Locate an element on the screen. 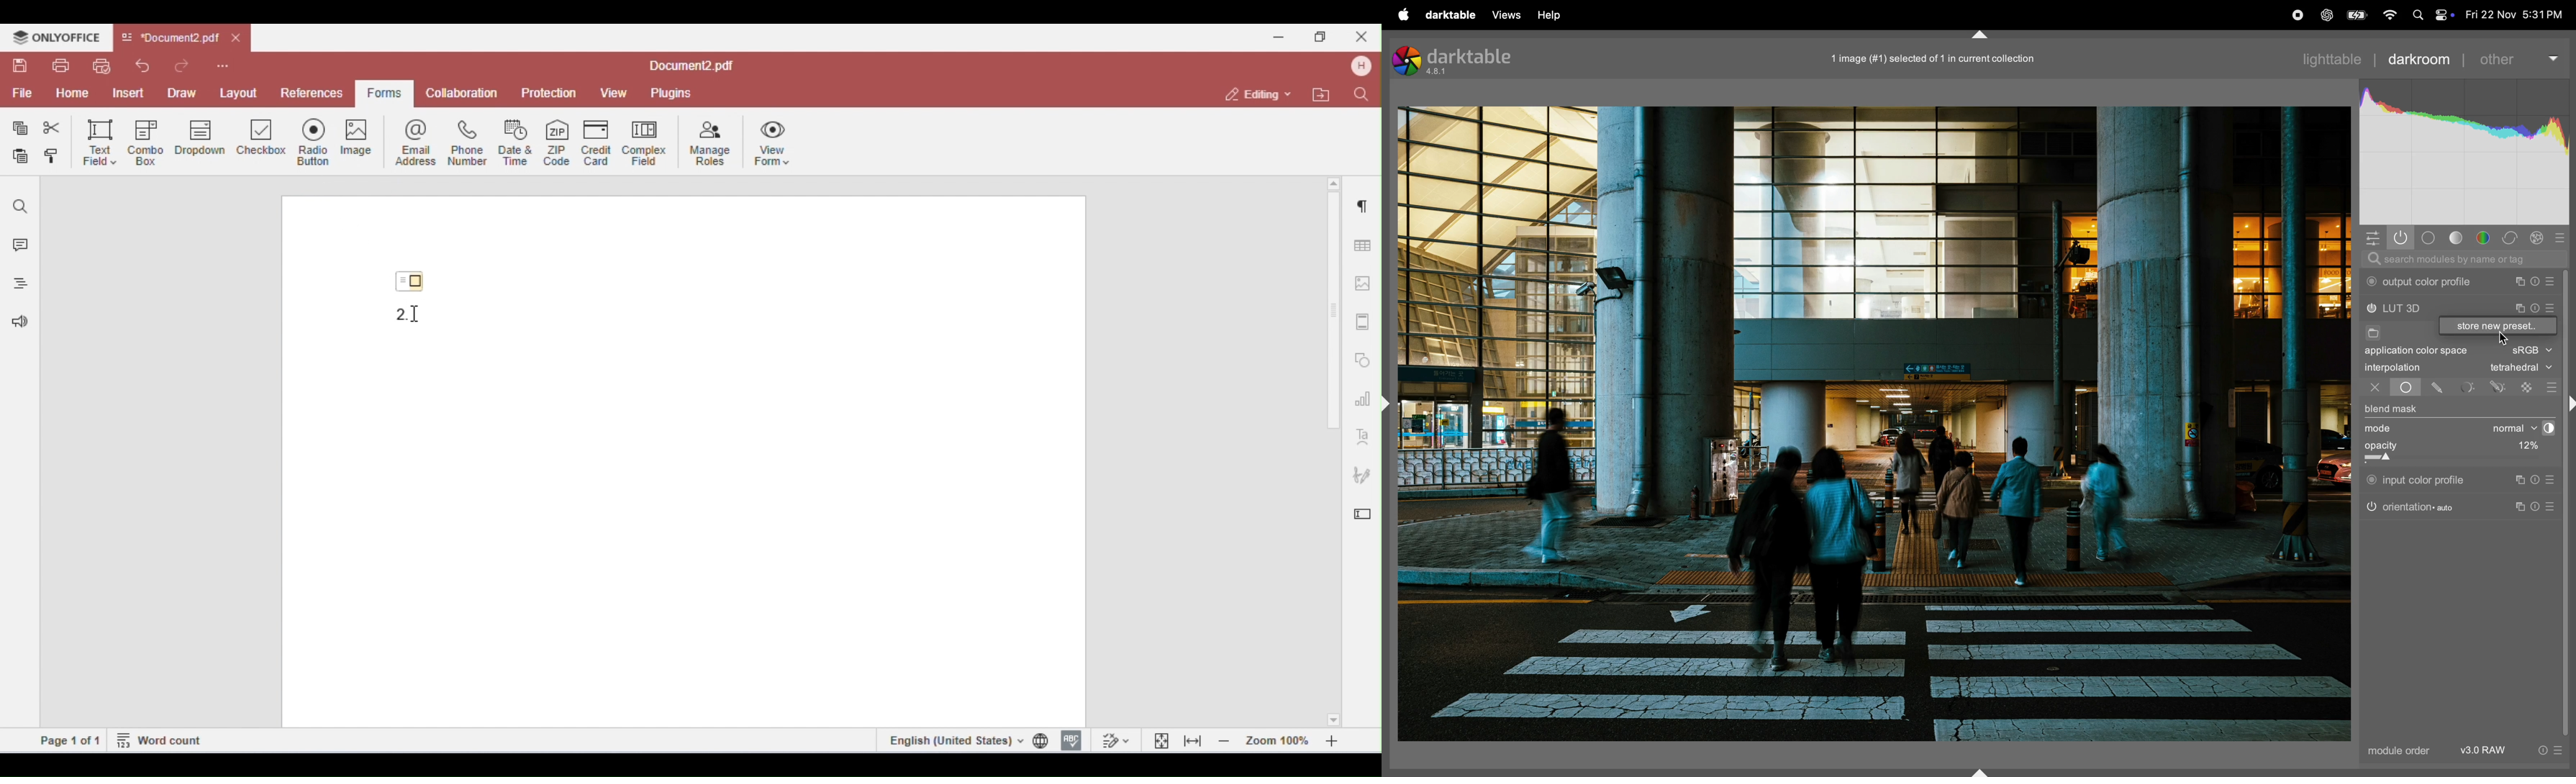 The image size is (2576, 784). shift+ctrl+l is located at coordinates (1389, 402).